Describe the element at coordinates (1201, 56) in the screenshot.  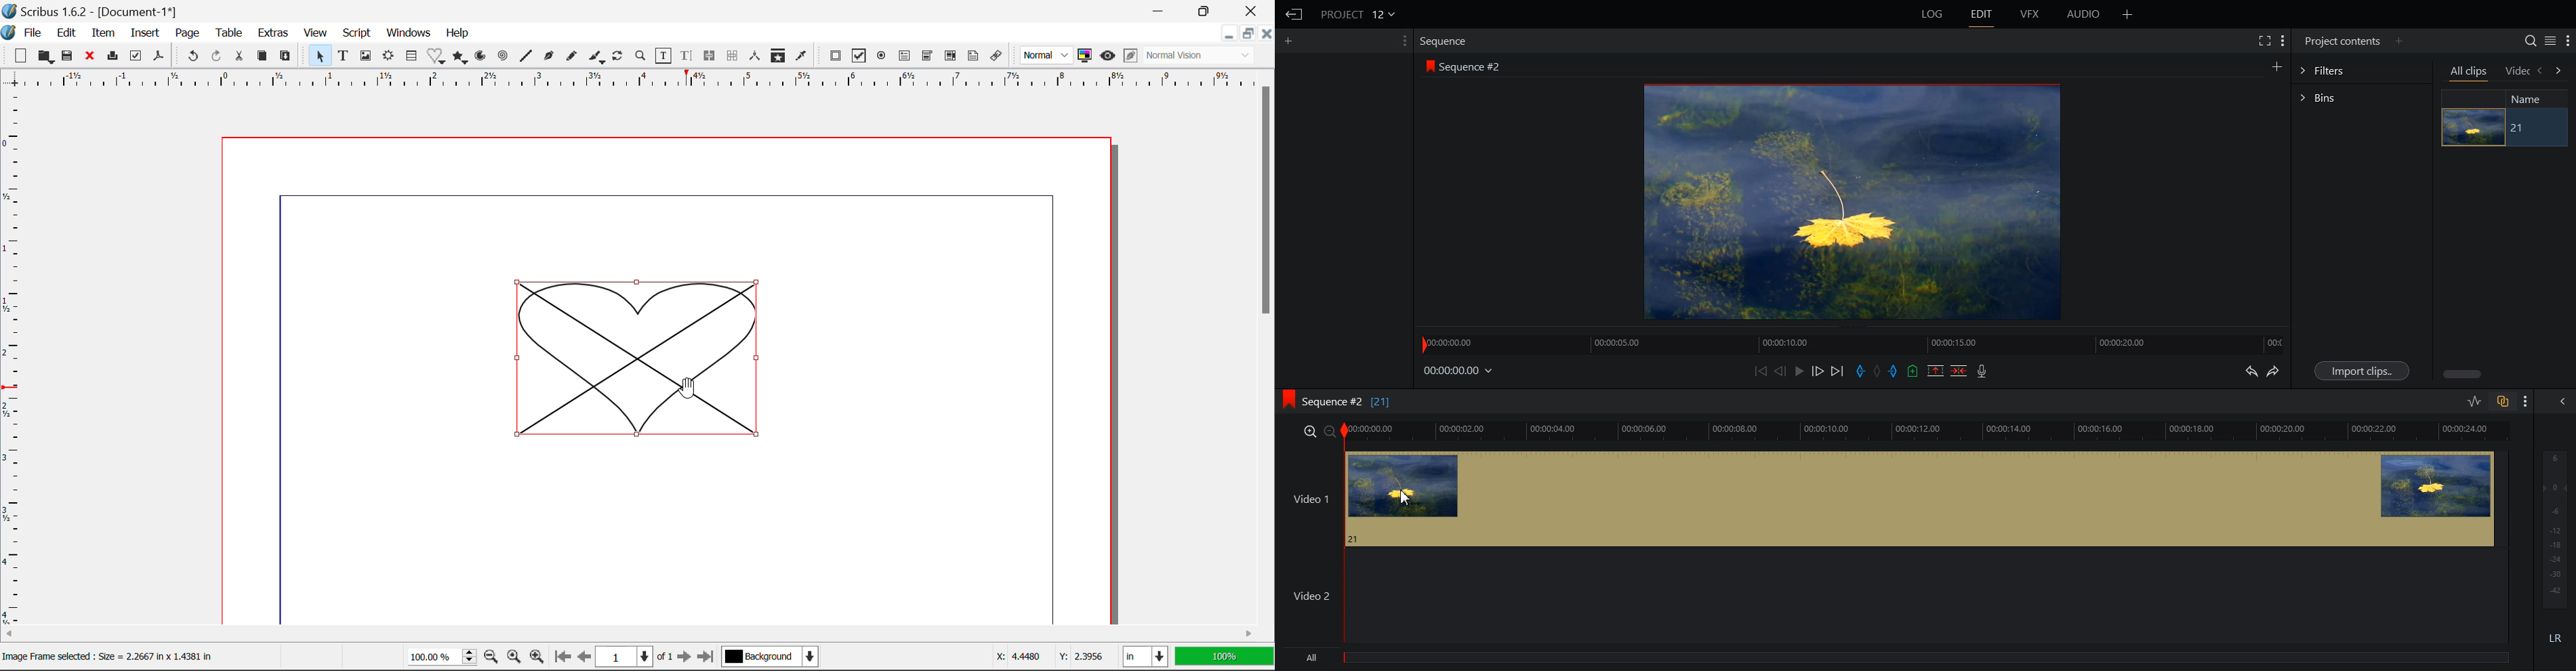
I see `Normal Vision` at that location.